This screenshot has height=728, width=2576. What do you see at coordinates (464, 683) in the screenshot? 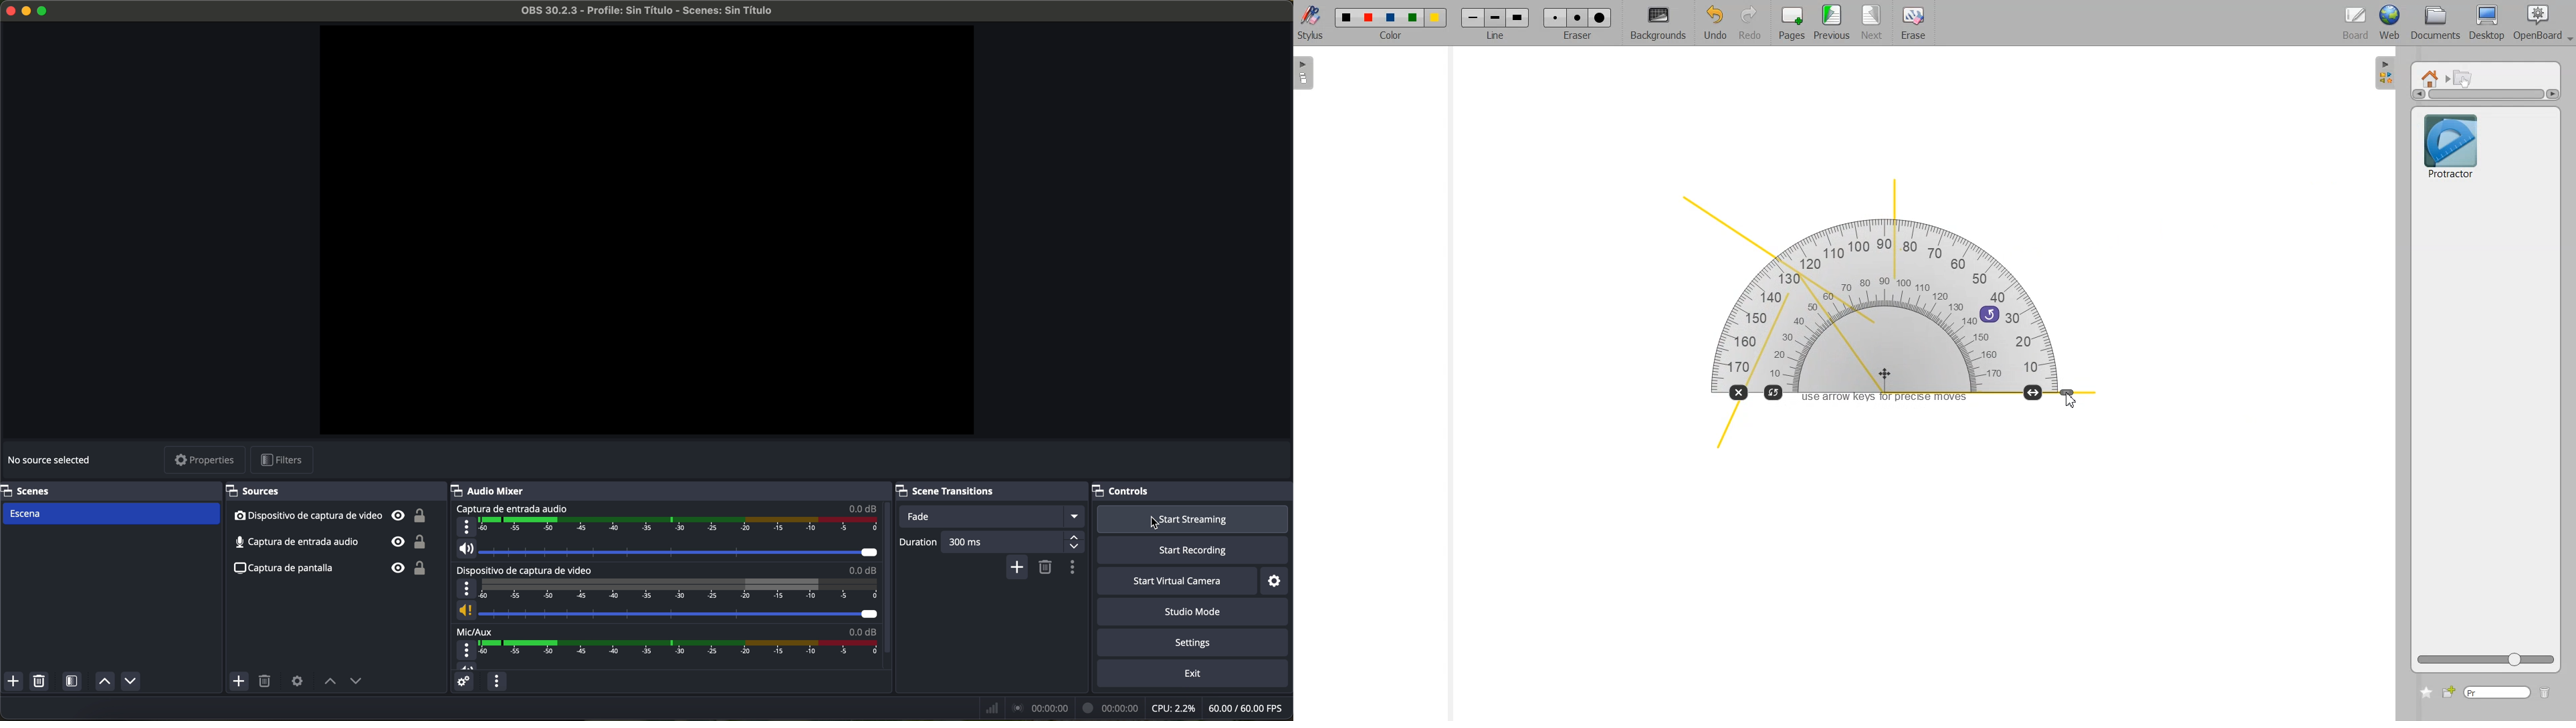
I see `advanced audio properties` at bounding box center [464, 683].